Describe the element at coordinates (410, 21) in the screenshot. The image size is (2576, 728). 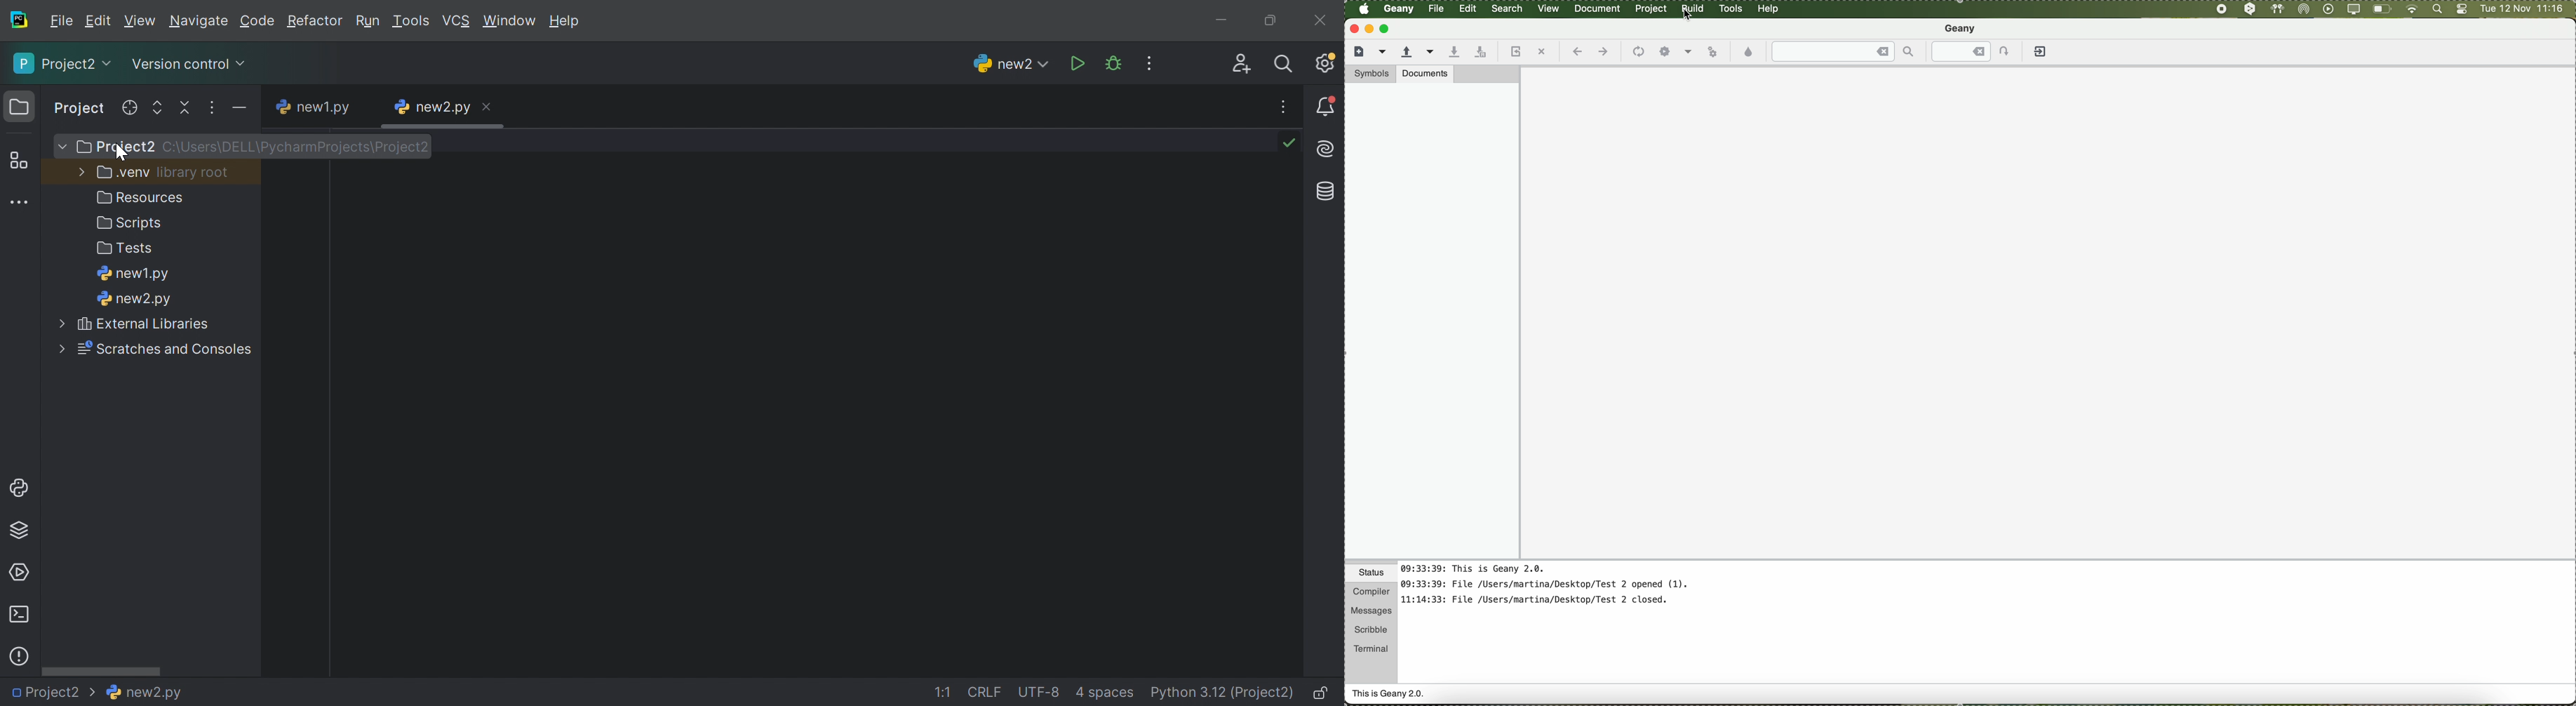
I see `Tools` at that location.